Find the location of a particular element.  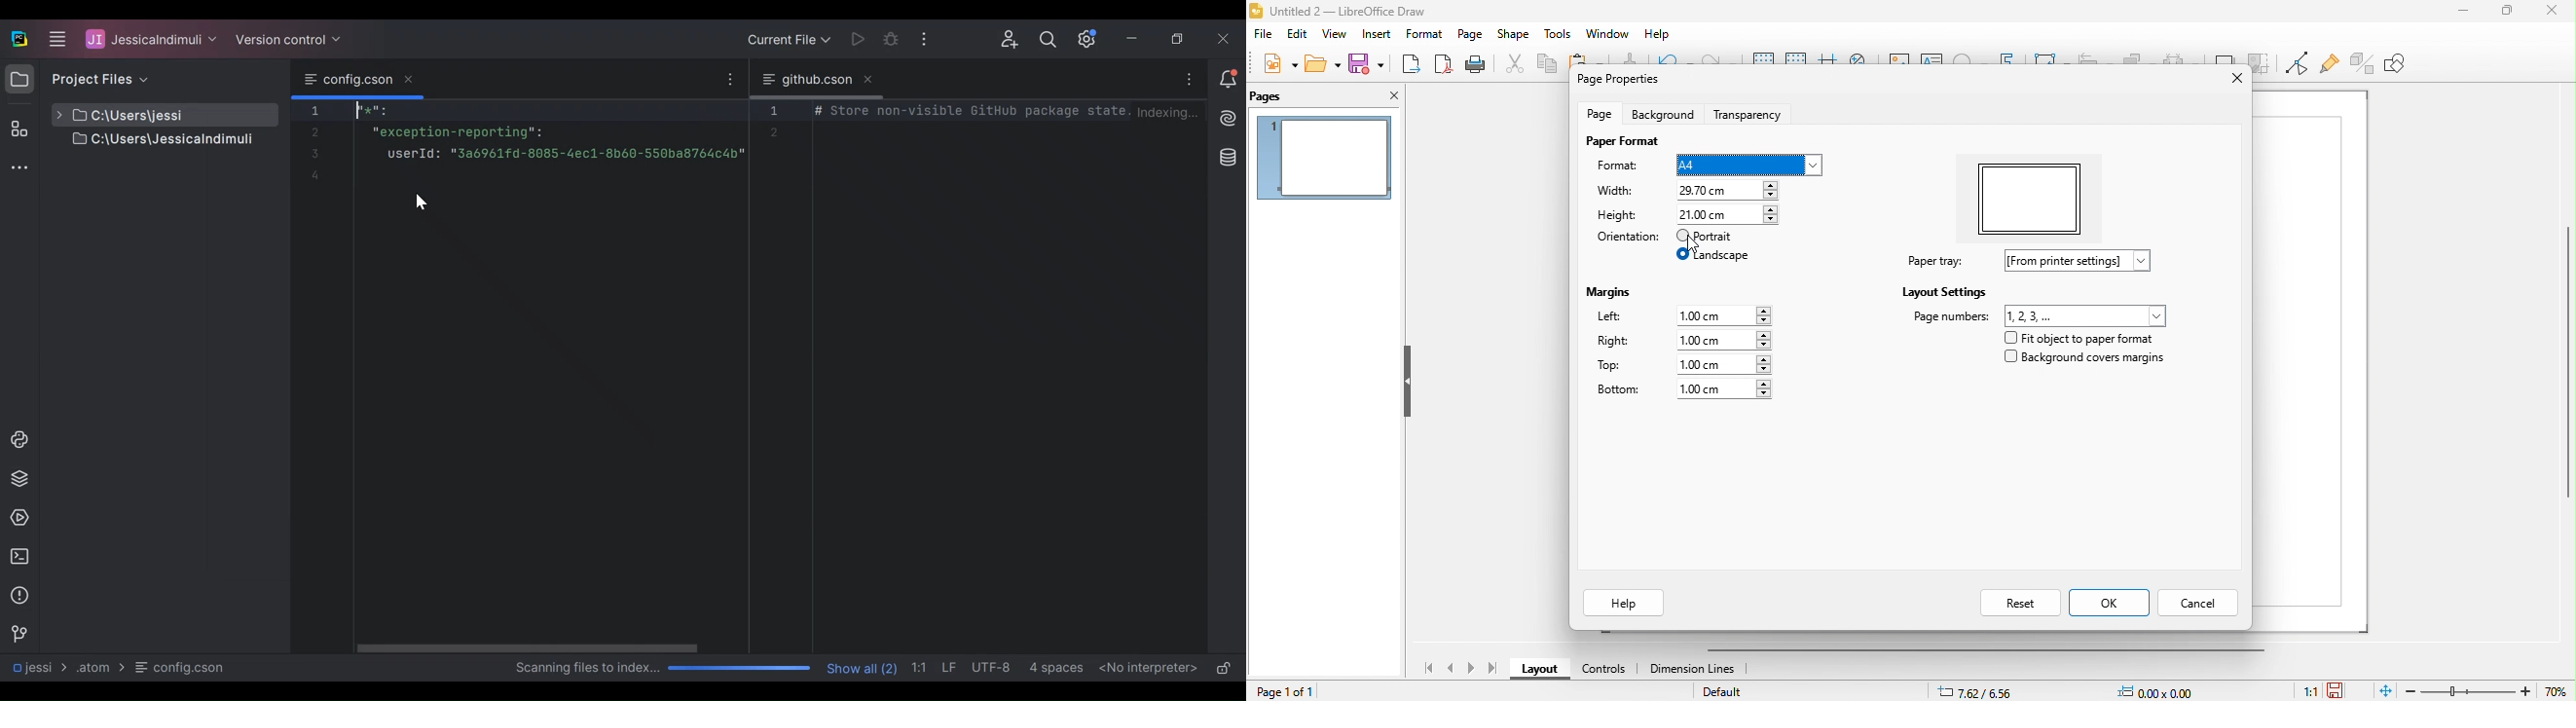

save is located at coordinates (2347, 686).